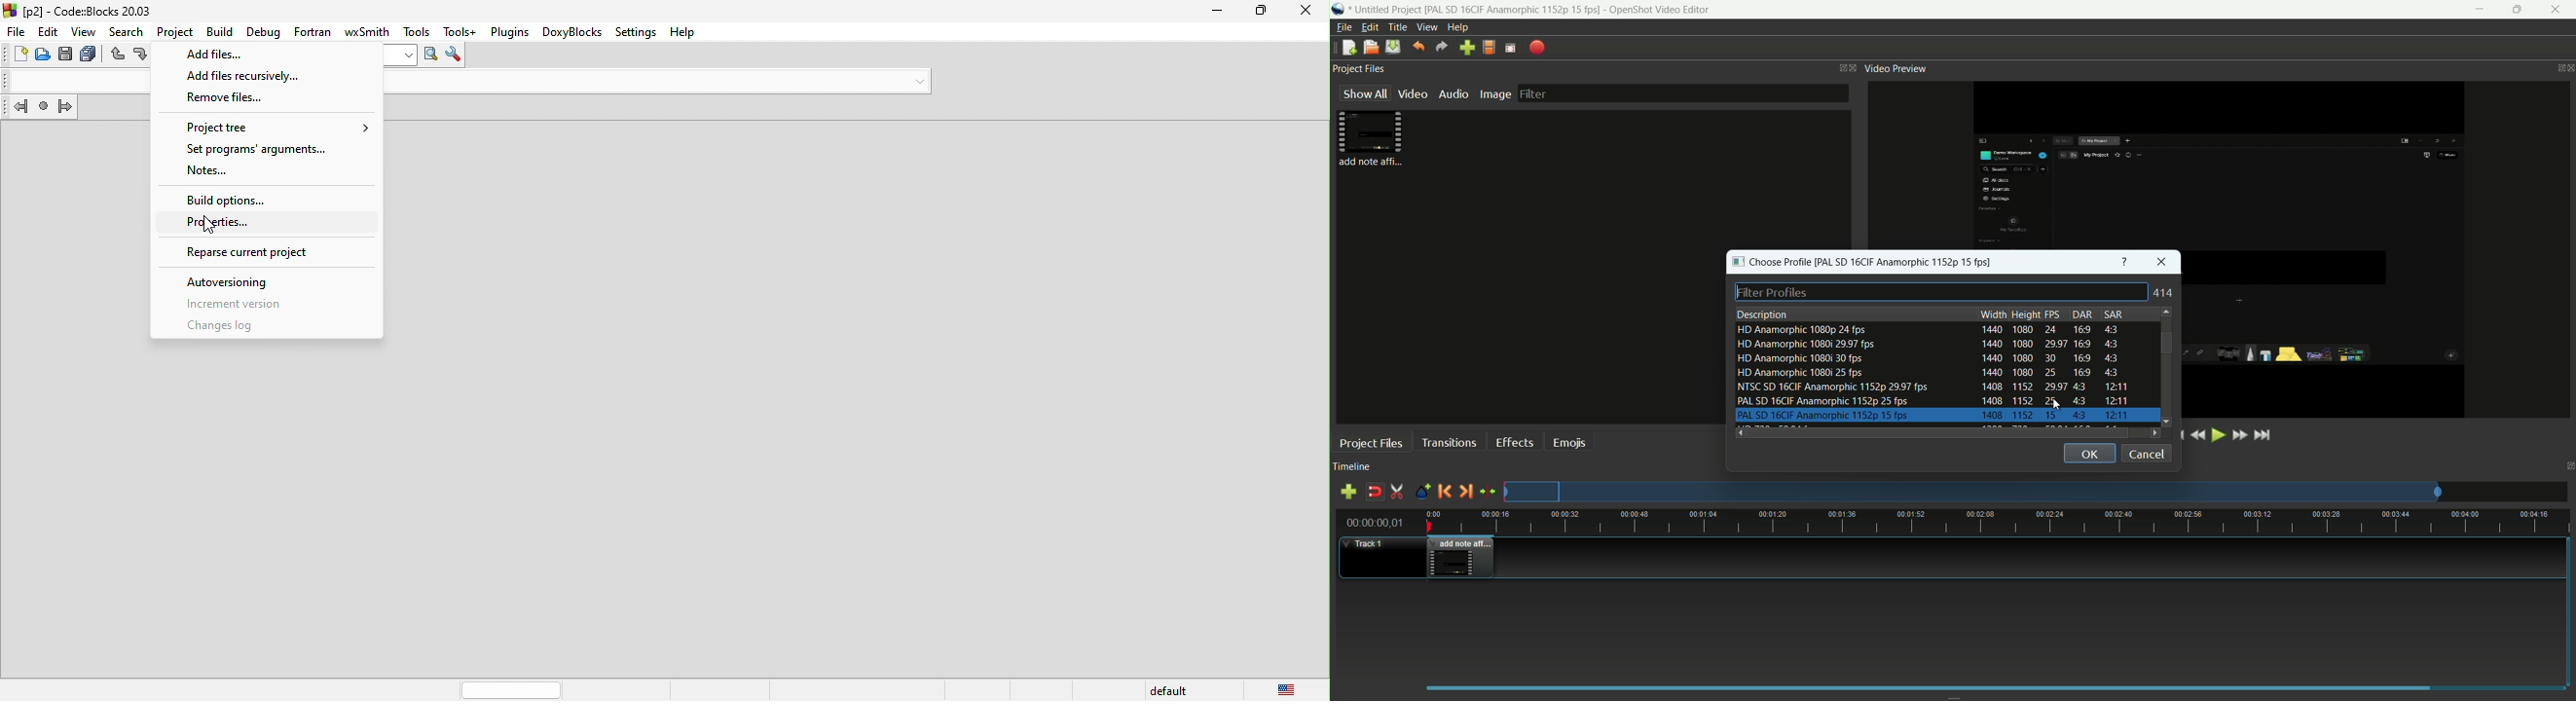 Image resolution: width=2576 pixels, height=728 pixels. Describe the element at coordinates (264, 250) in the screenshot. I see `reparse current project` at that location.